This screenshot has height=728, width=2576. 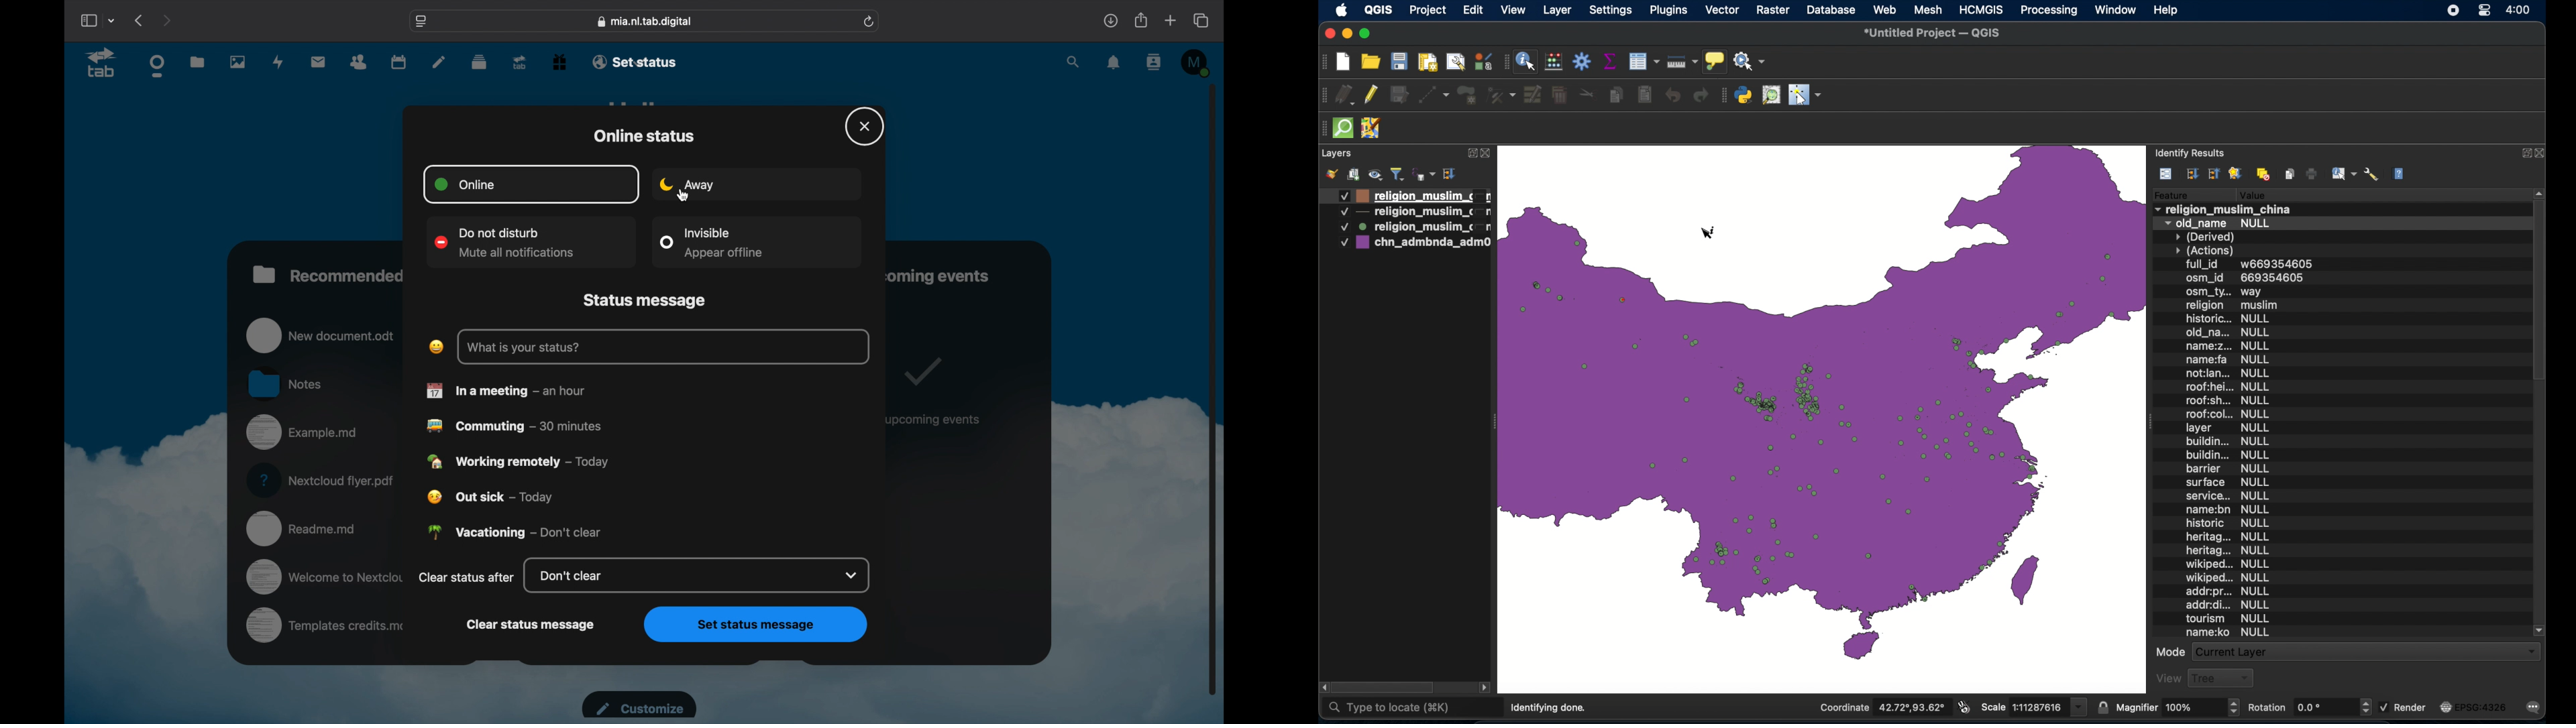 I want to click on calendar, so click(x=398, y=61).